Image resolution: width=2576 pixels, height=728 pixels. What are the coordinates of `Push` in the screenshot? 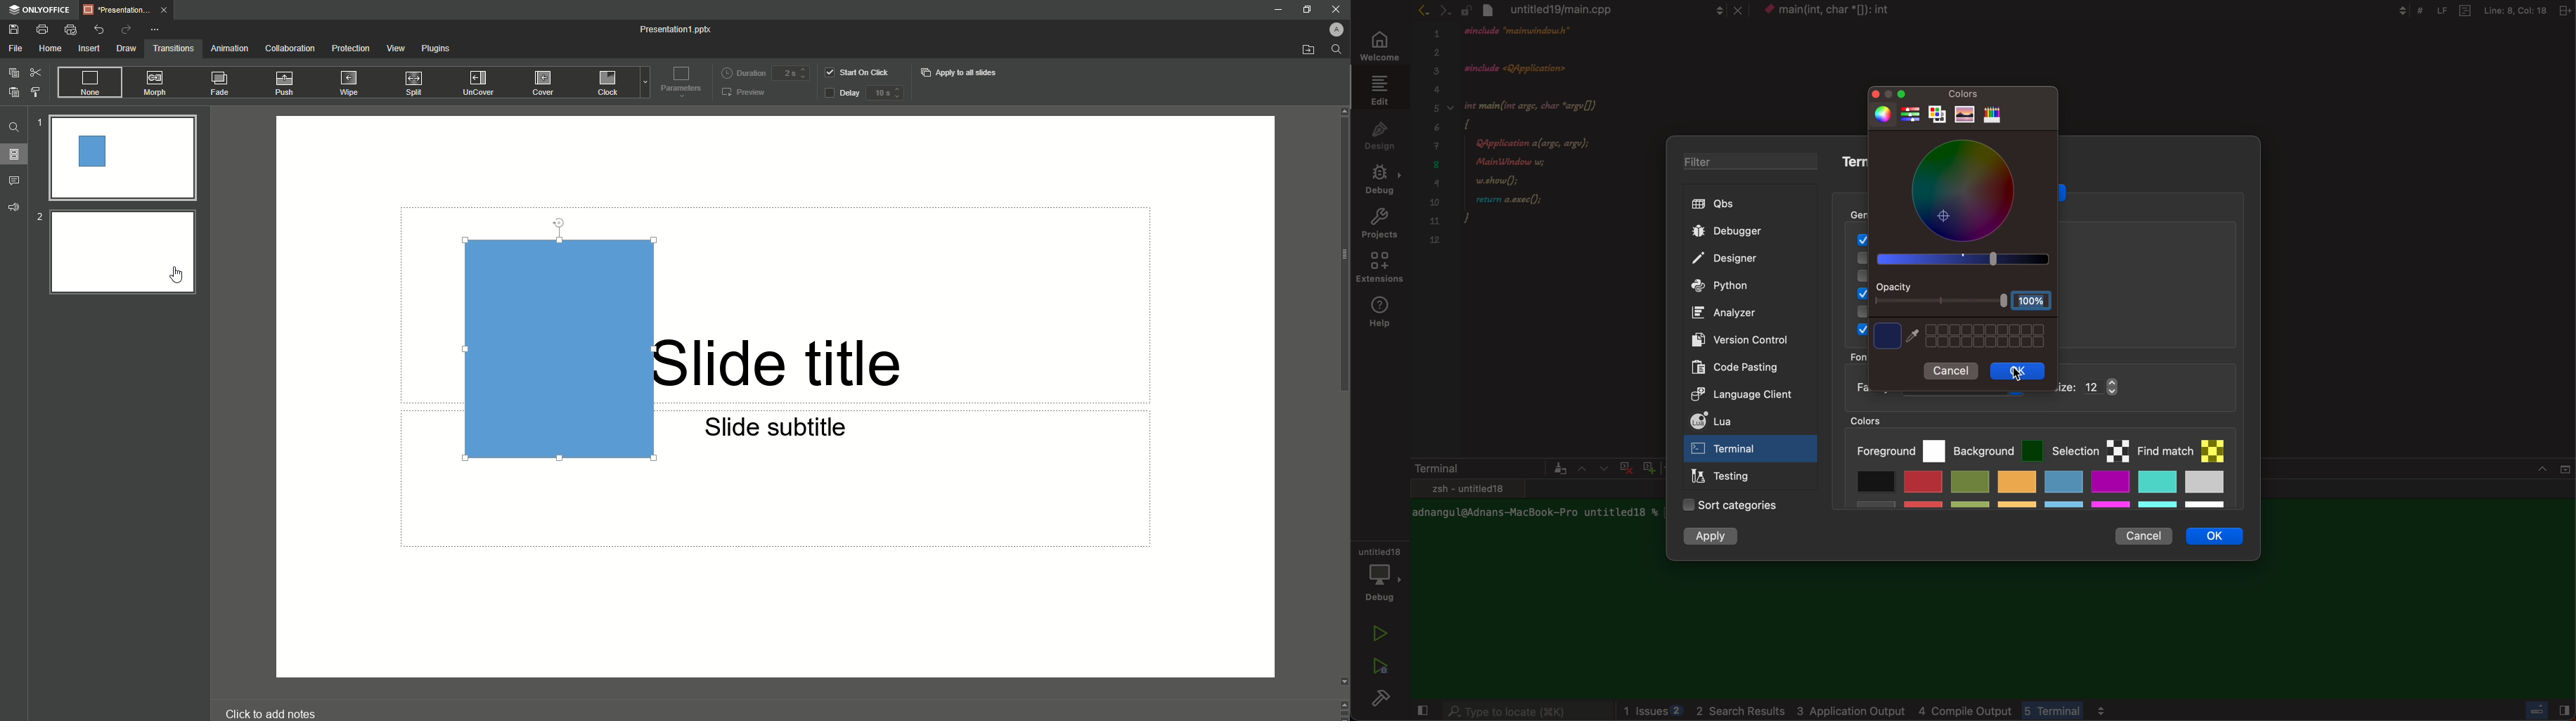 It's located at (284, 82).